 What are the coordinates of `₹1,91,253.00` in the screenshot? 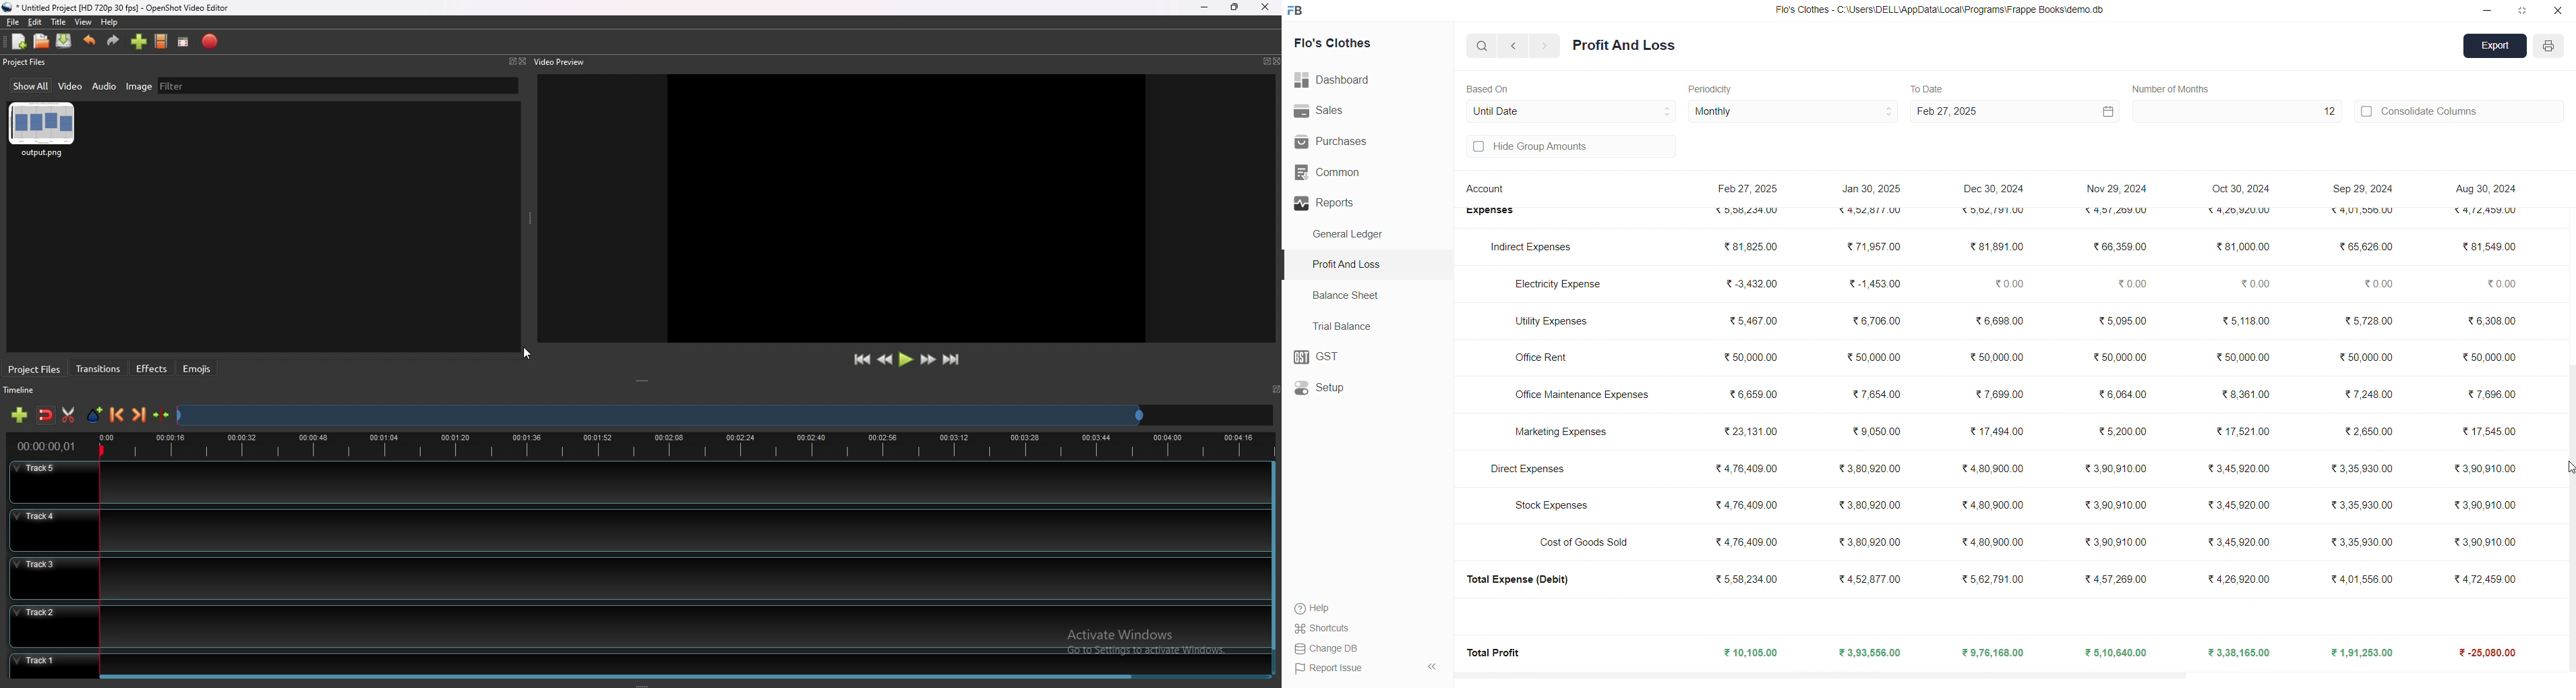 It's located at (2355, 652).